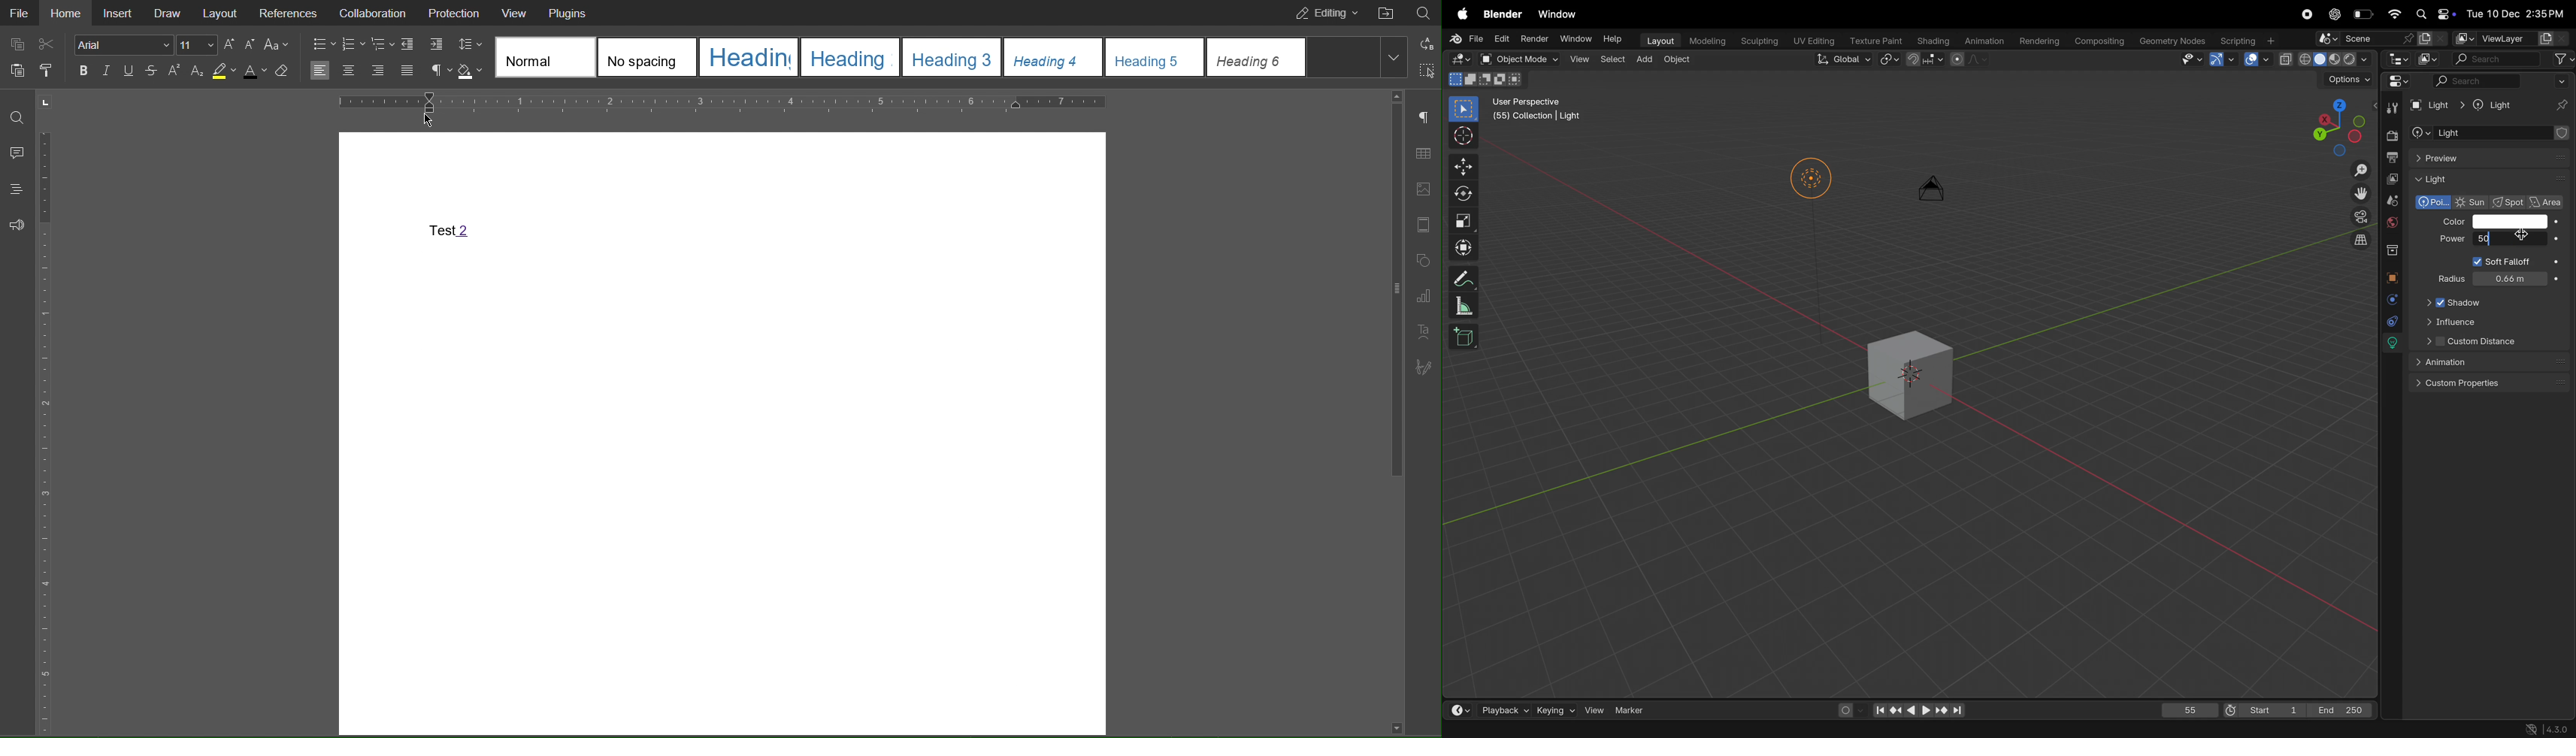  Describe the element at coordinates (2394, 323) in the screenshot. I see `cursor` at that location.